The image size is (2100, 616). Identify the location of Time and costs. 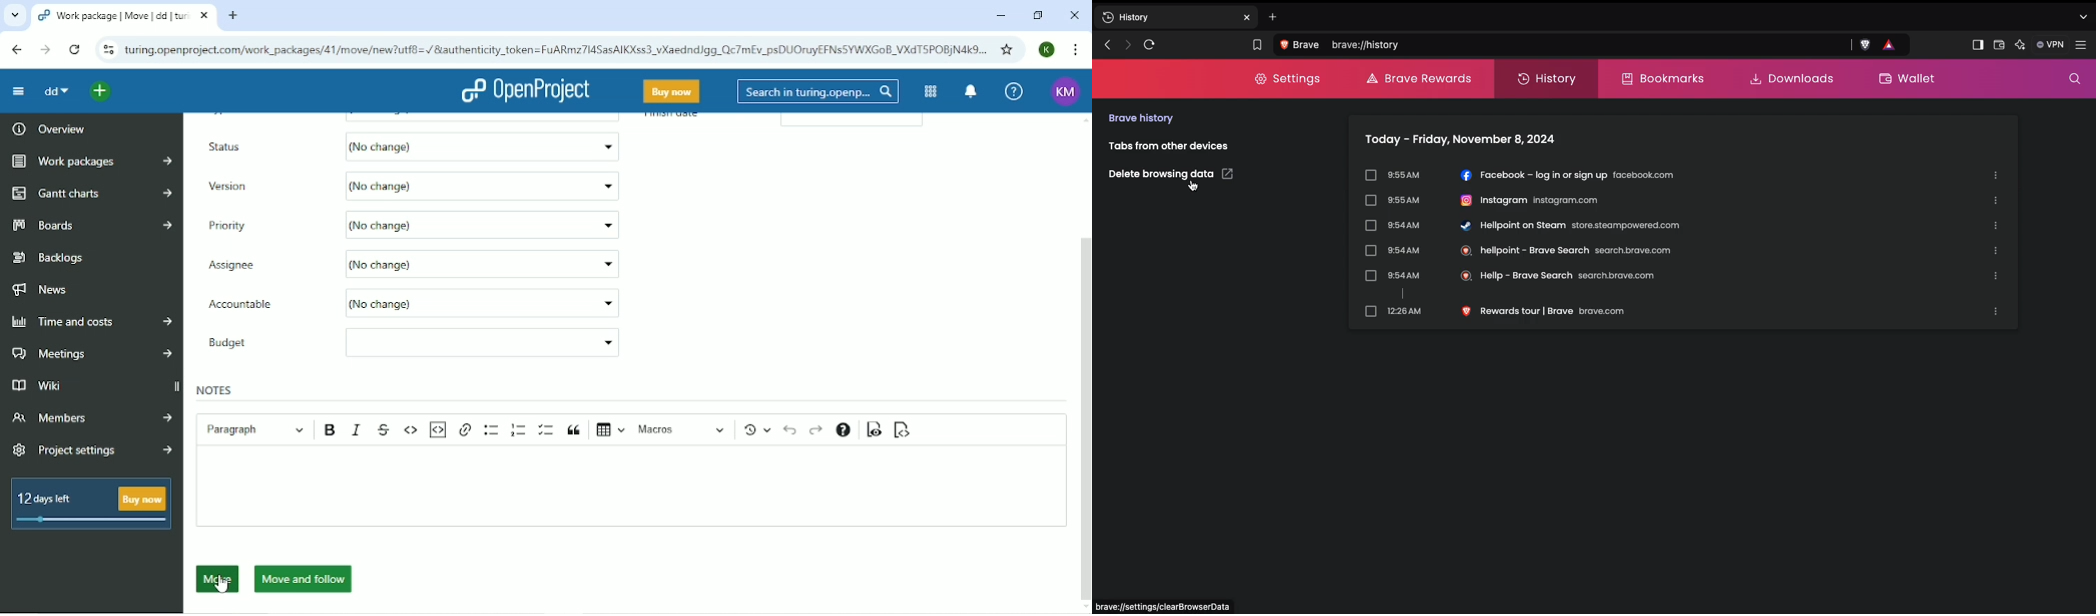
(92, 322).